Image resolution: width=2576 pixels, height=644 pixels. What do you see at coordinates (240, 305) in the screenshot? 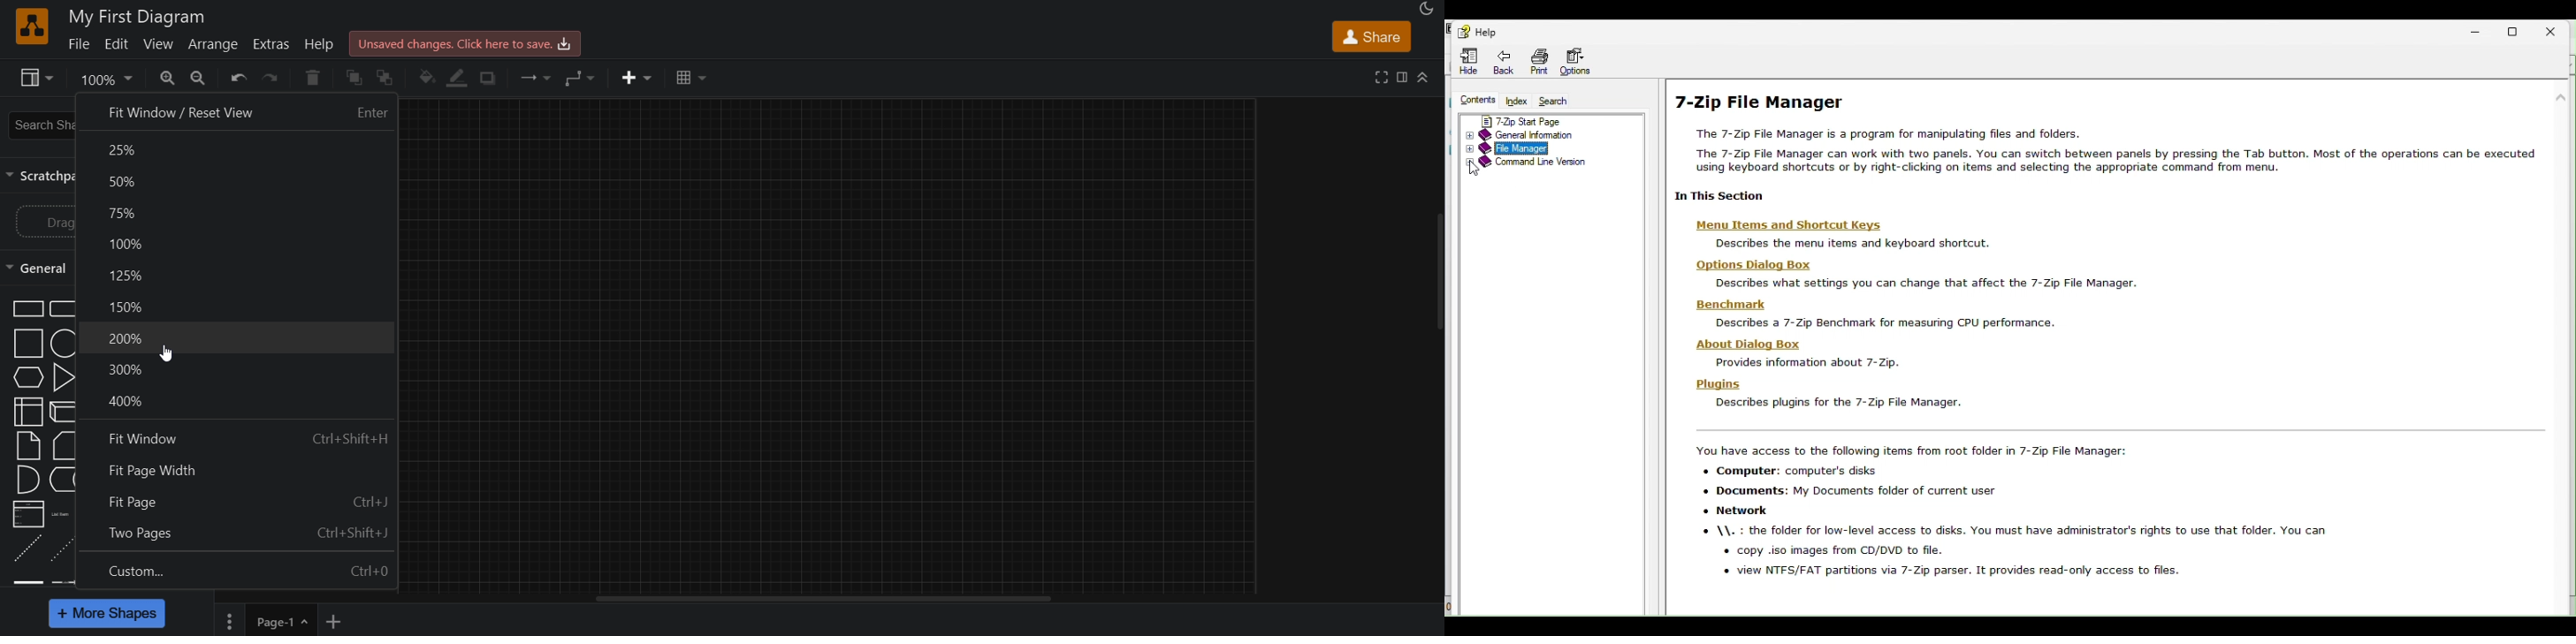
I see `150%` at bounding box center [240, 305].